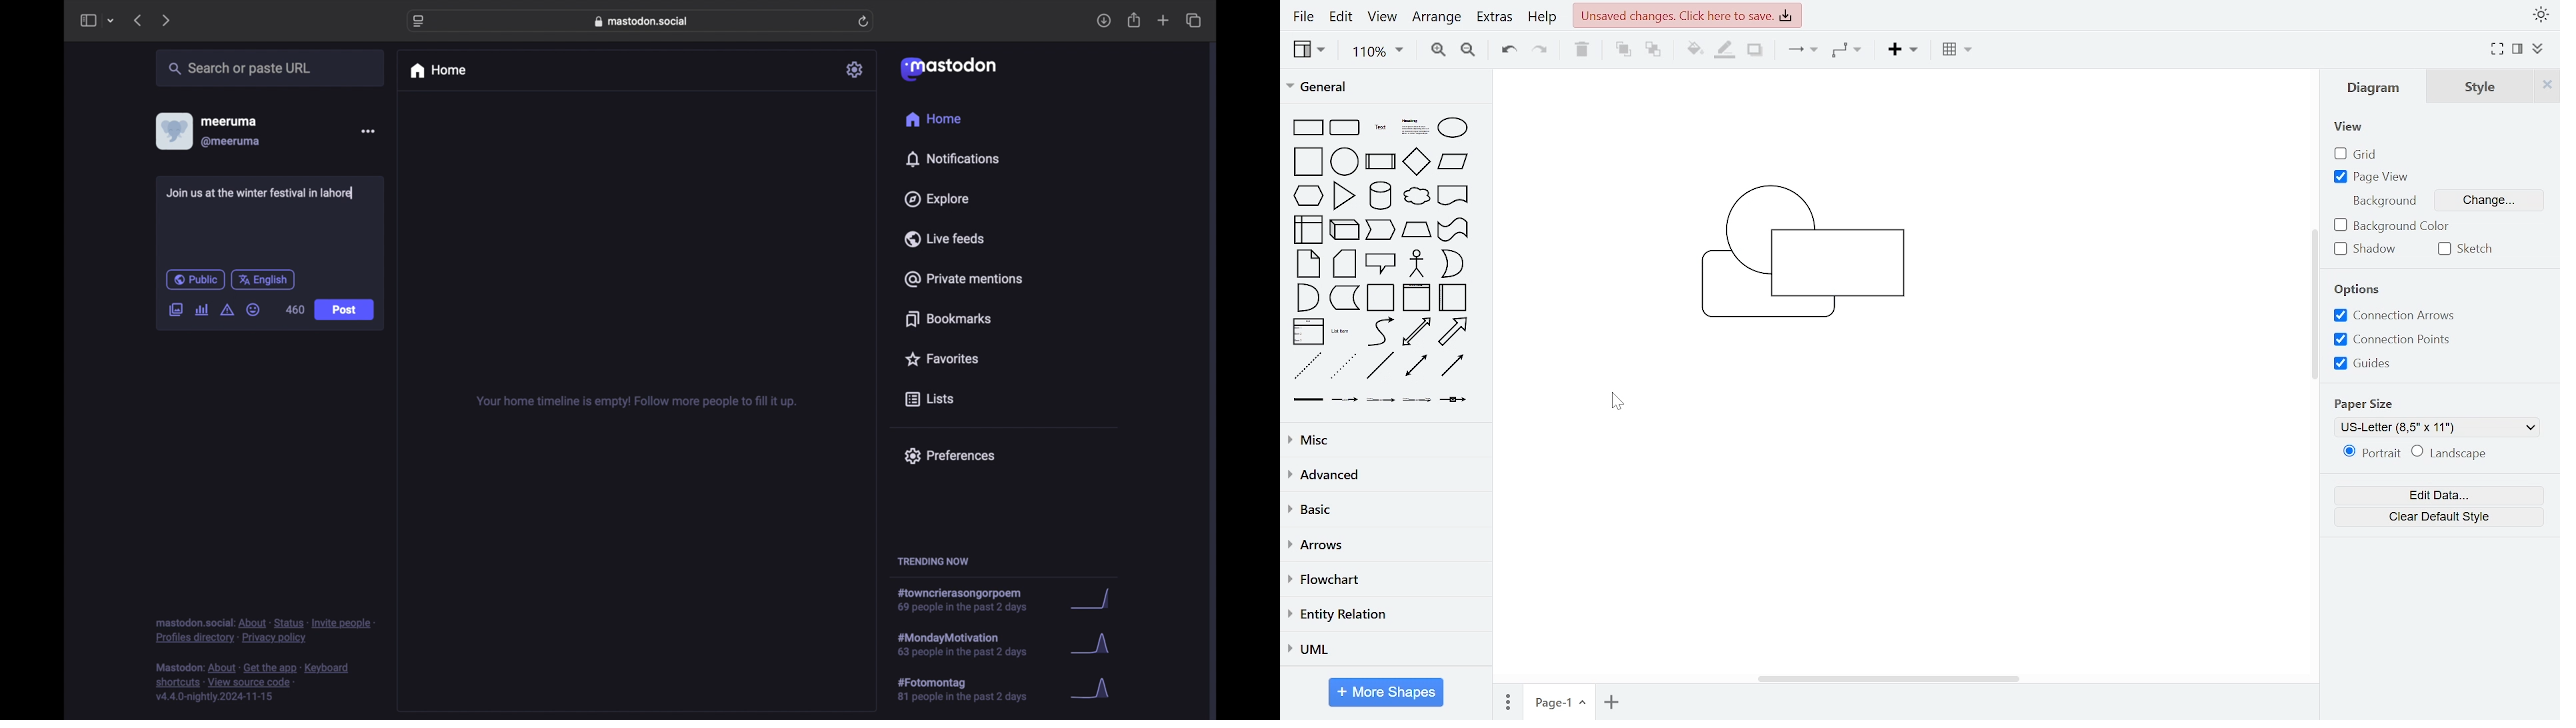 Image resolution: width=2576 pixels, height=728 pixels. I want to click on file, so click(1302, 16).